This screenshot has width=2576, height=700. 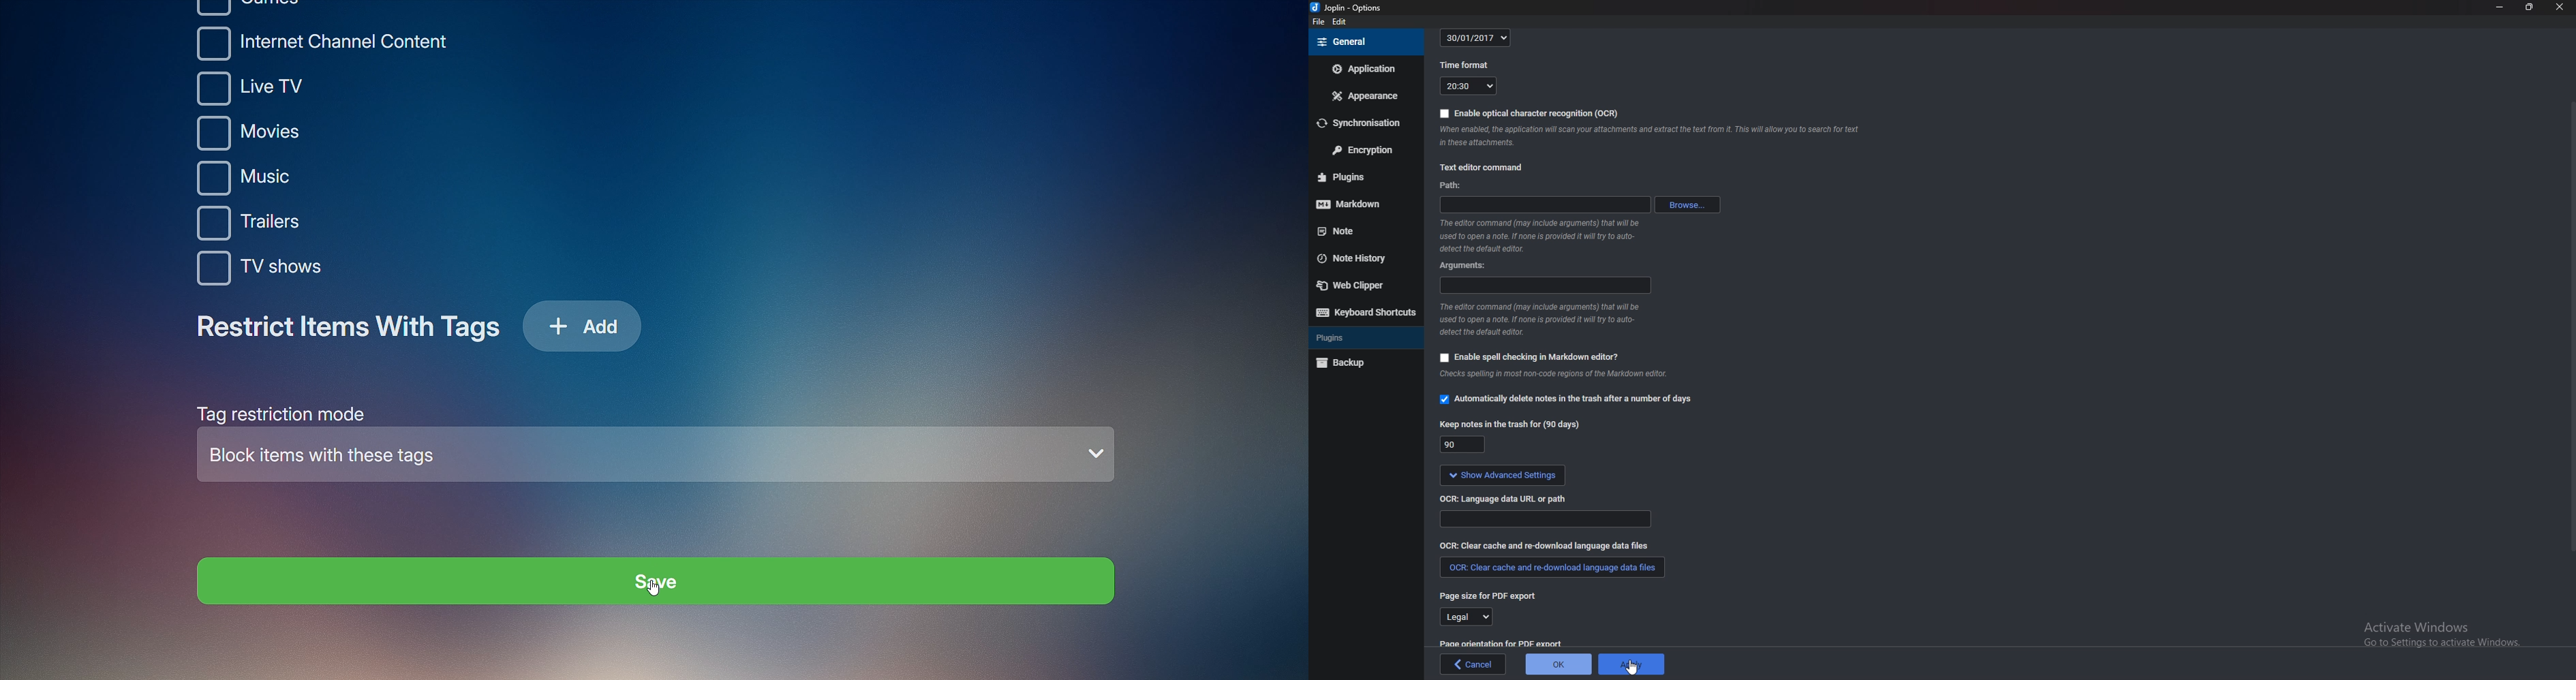 What do you see at coordinates (1365, 314) in the screenshot?
I see `Keyboard shortcuts` at bounding box center [1365, 314].